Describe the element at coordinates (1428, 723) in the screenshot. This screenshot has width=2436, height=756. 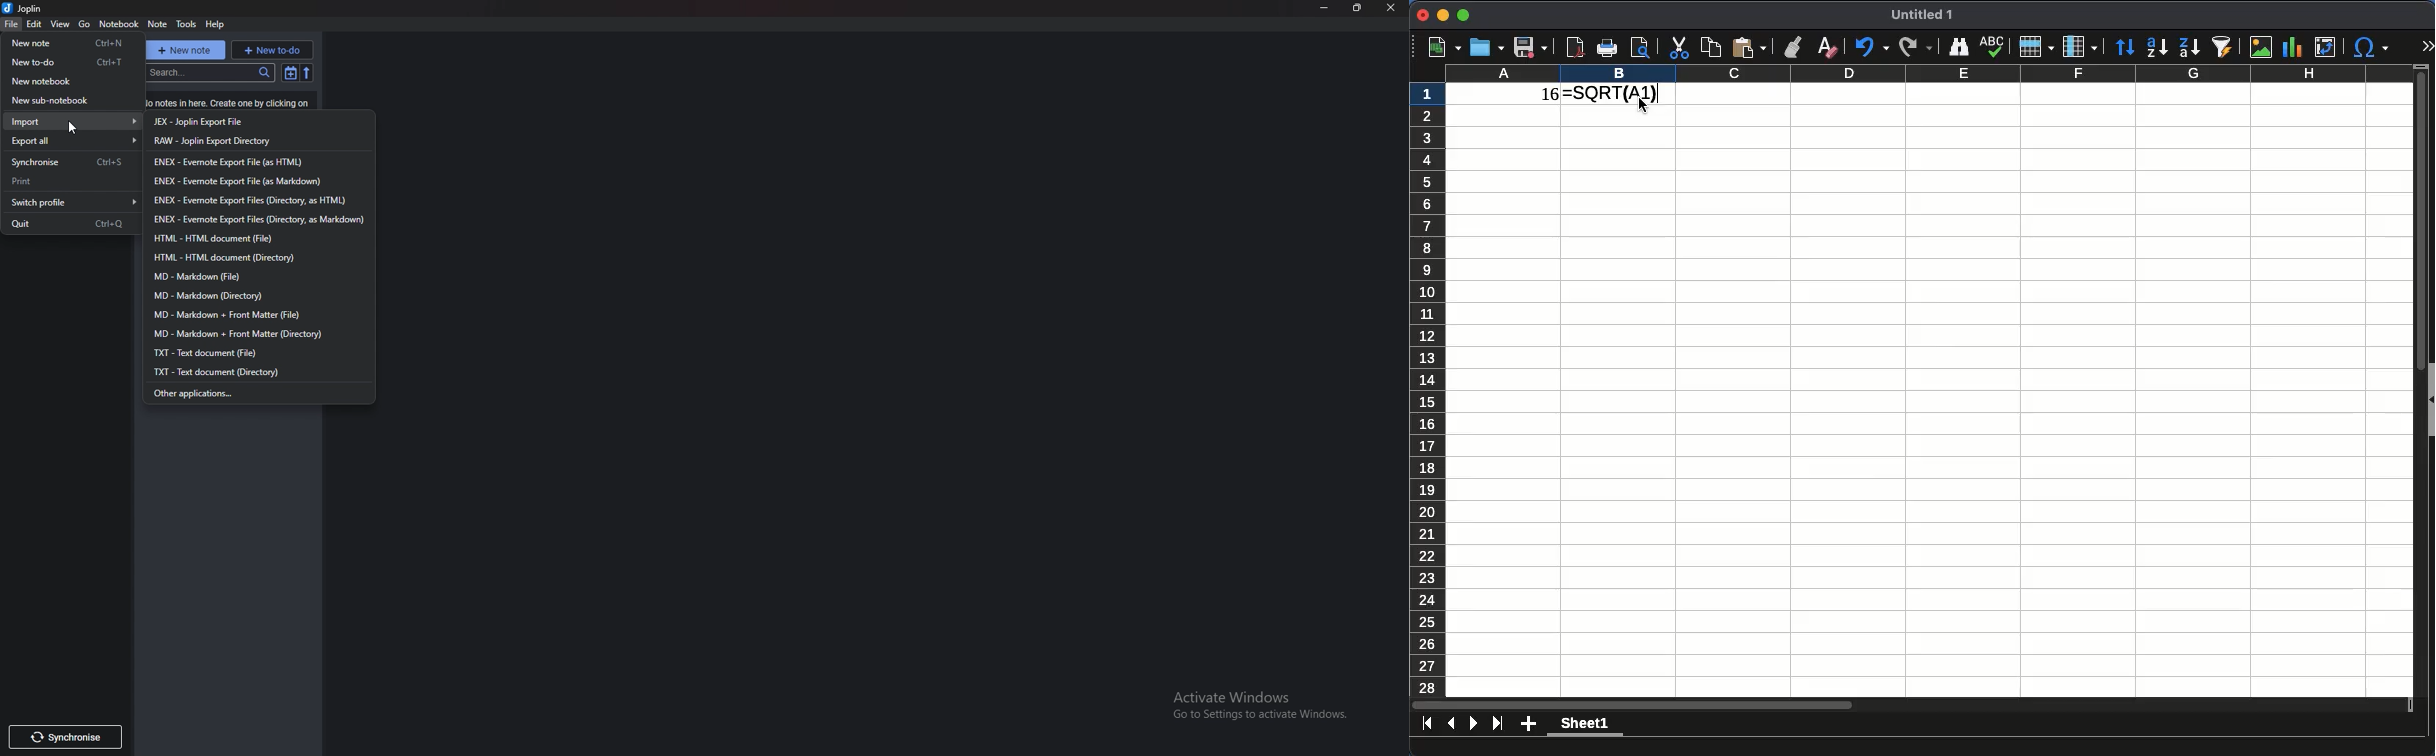
I see `first sheet` at that location.